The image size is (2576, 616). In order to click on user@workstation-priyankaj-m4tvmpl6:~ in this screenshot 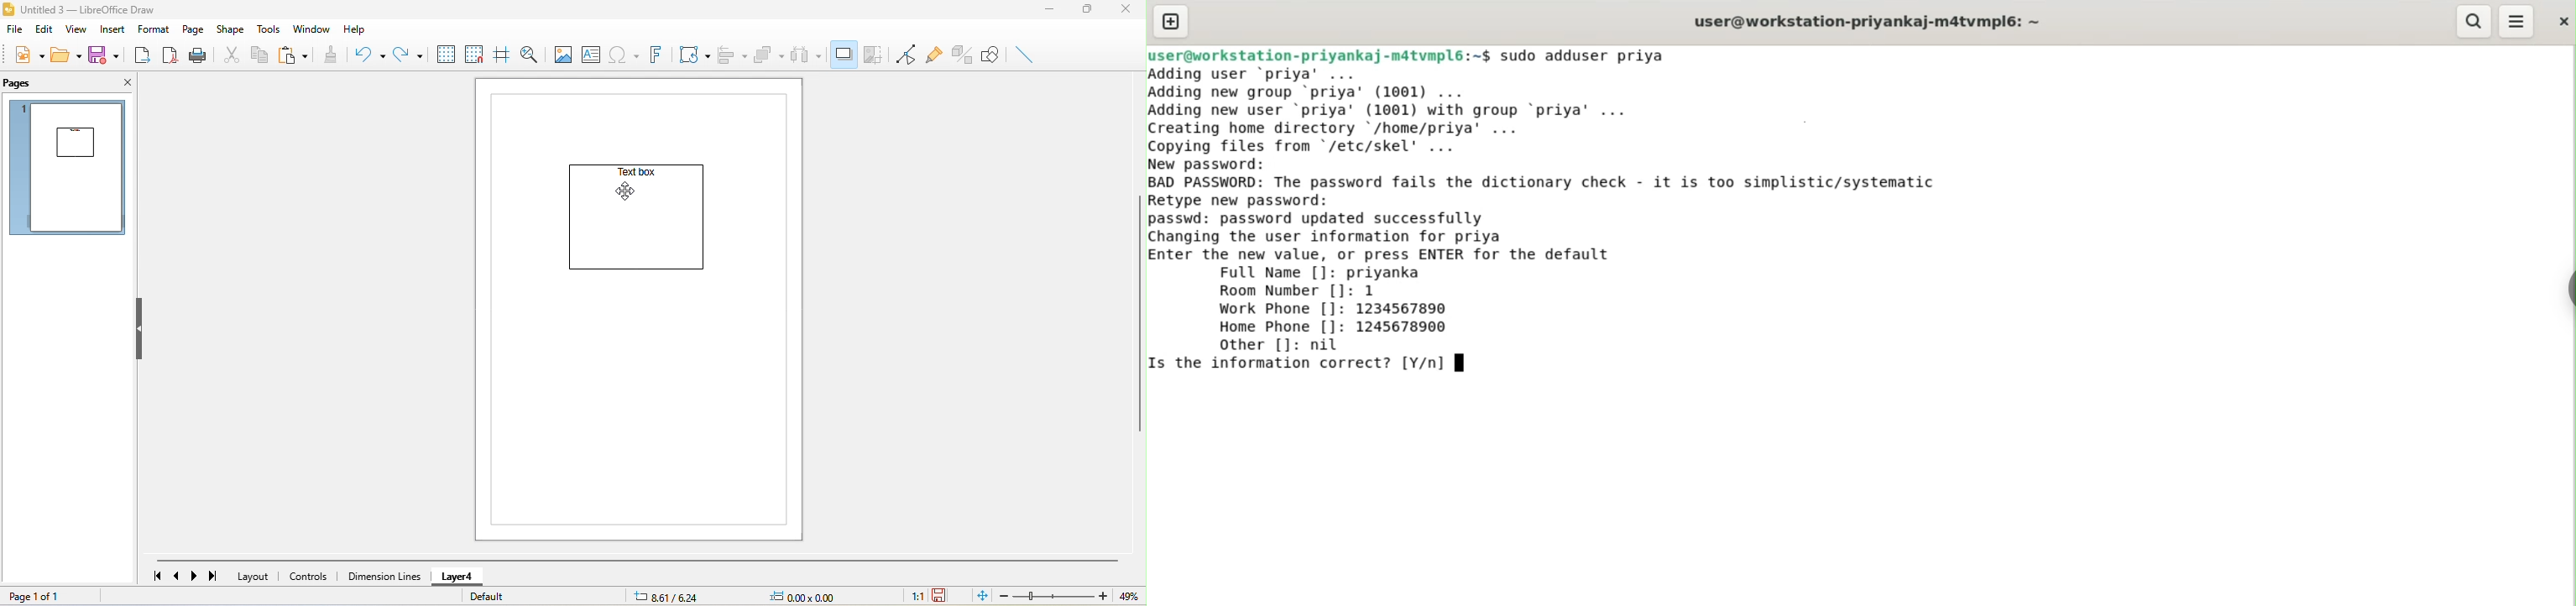, I will do `click(1864, 21)`.